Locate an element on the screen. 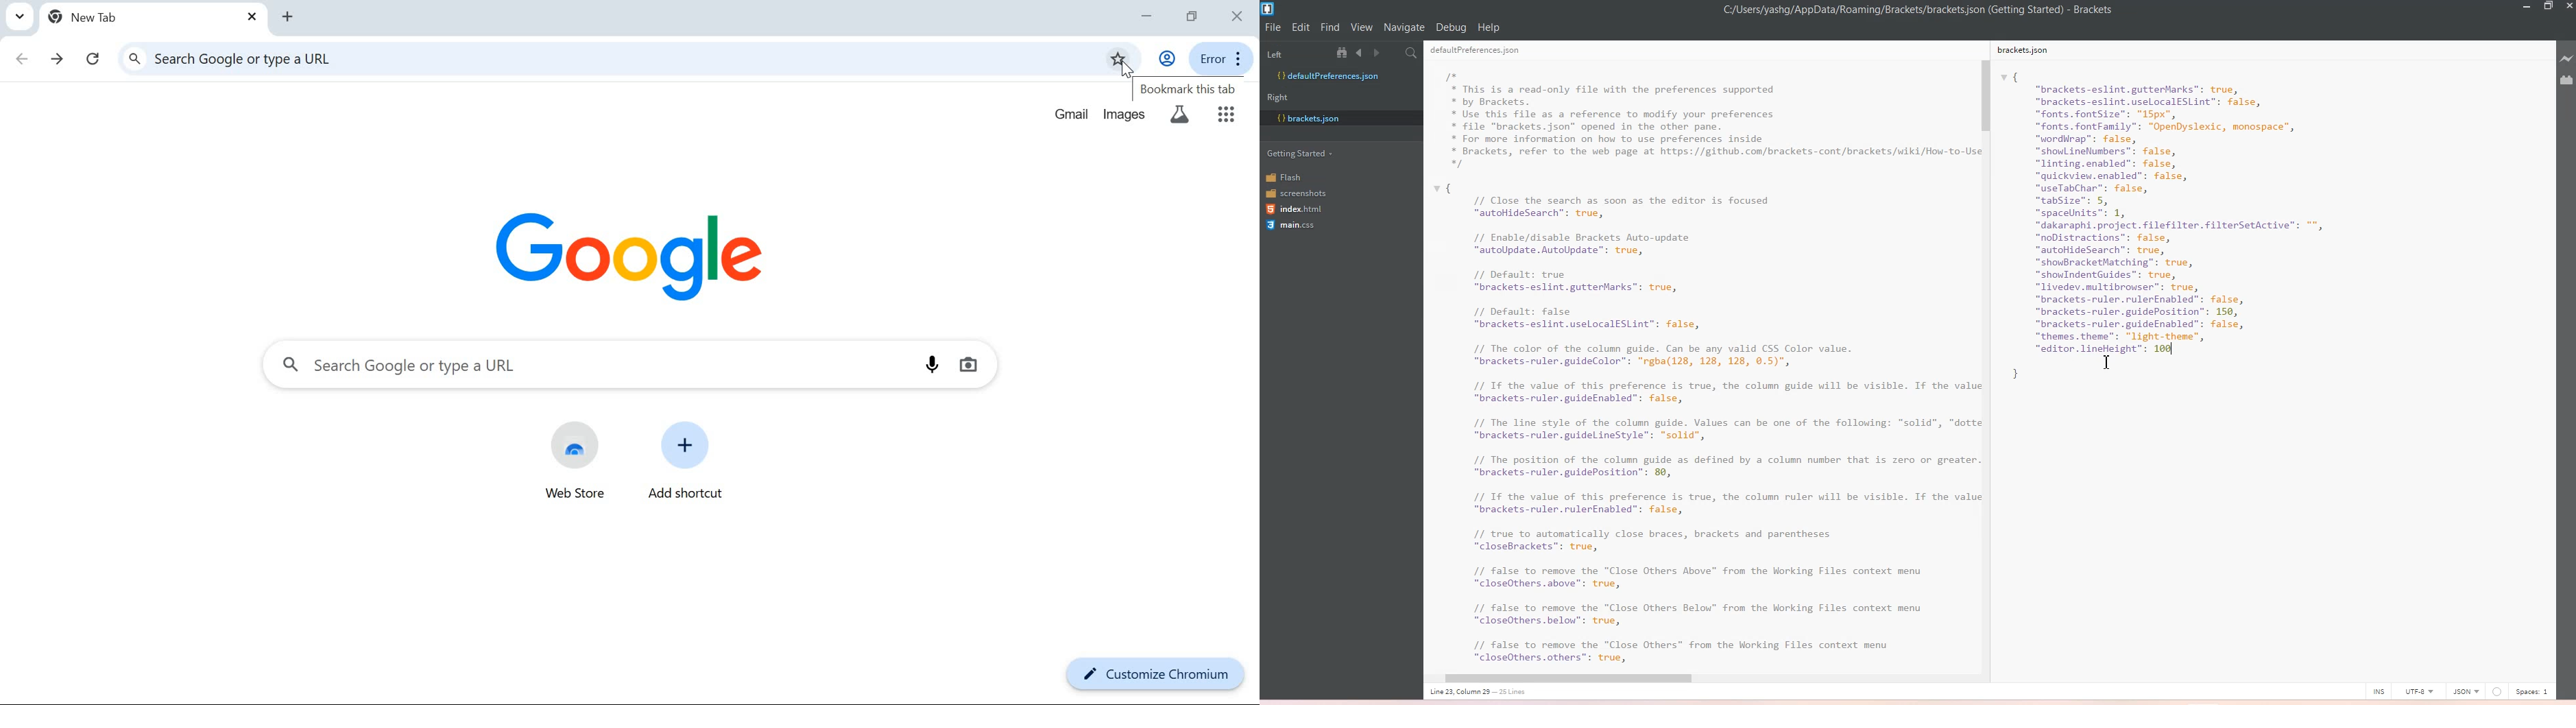 The width and height of the screenshot is (2576, 728). Navigate is located at coordinates (1404, 27).